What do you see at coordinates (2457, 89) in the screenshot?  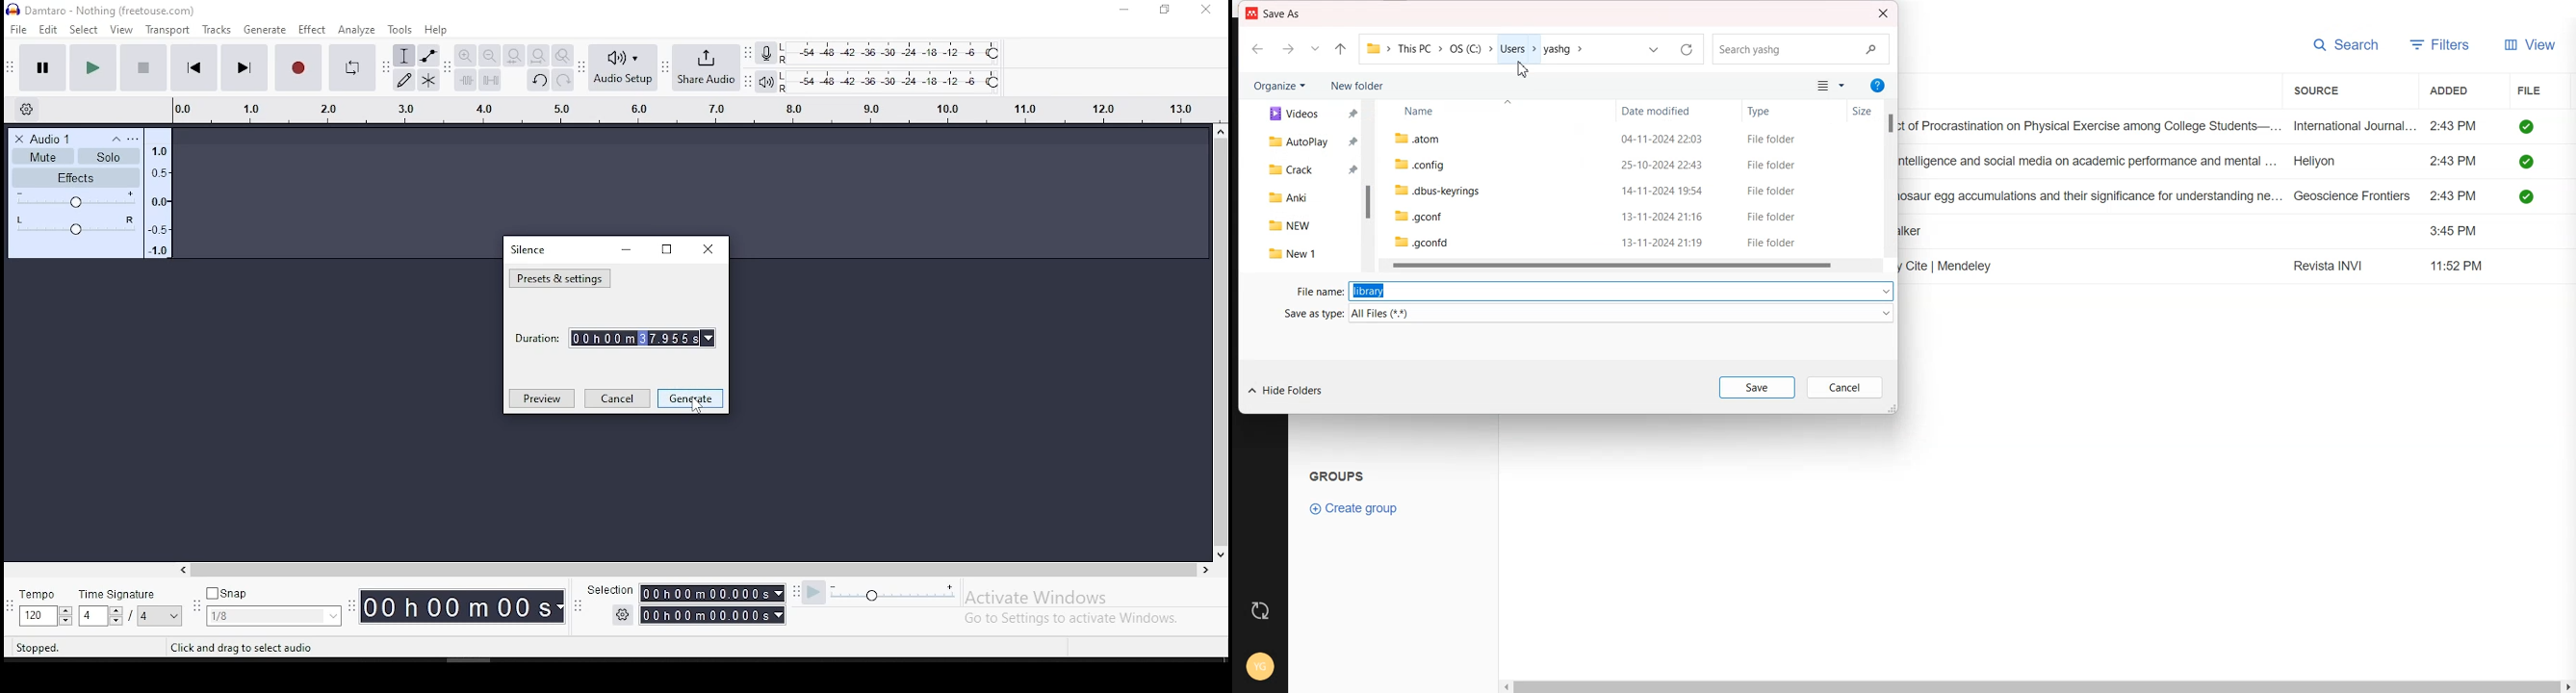 I see `Added` at bounding box center [2457, 89].